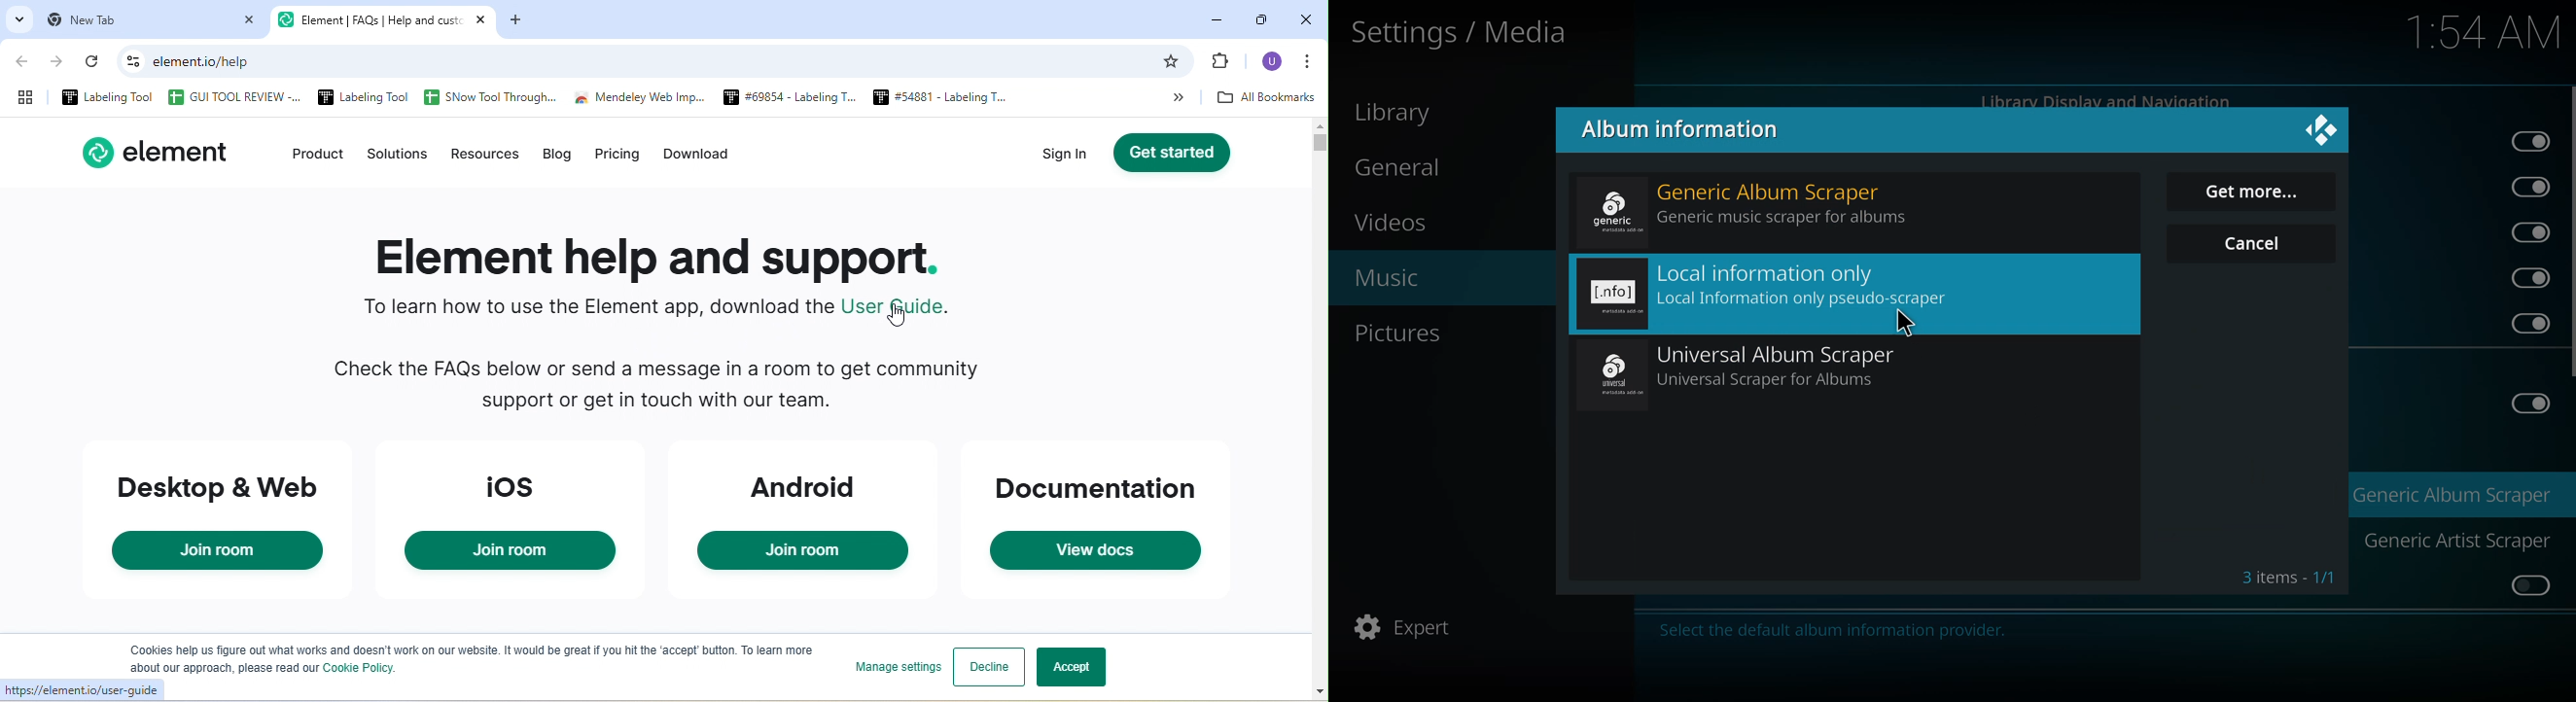 Image resolution: width=2576 pixels, height=728 pixels. What do you see at coordinates (1314, 62) in the screenshot?
I see `customized and control google chrome` at bounding box center [1314, 62].